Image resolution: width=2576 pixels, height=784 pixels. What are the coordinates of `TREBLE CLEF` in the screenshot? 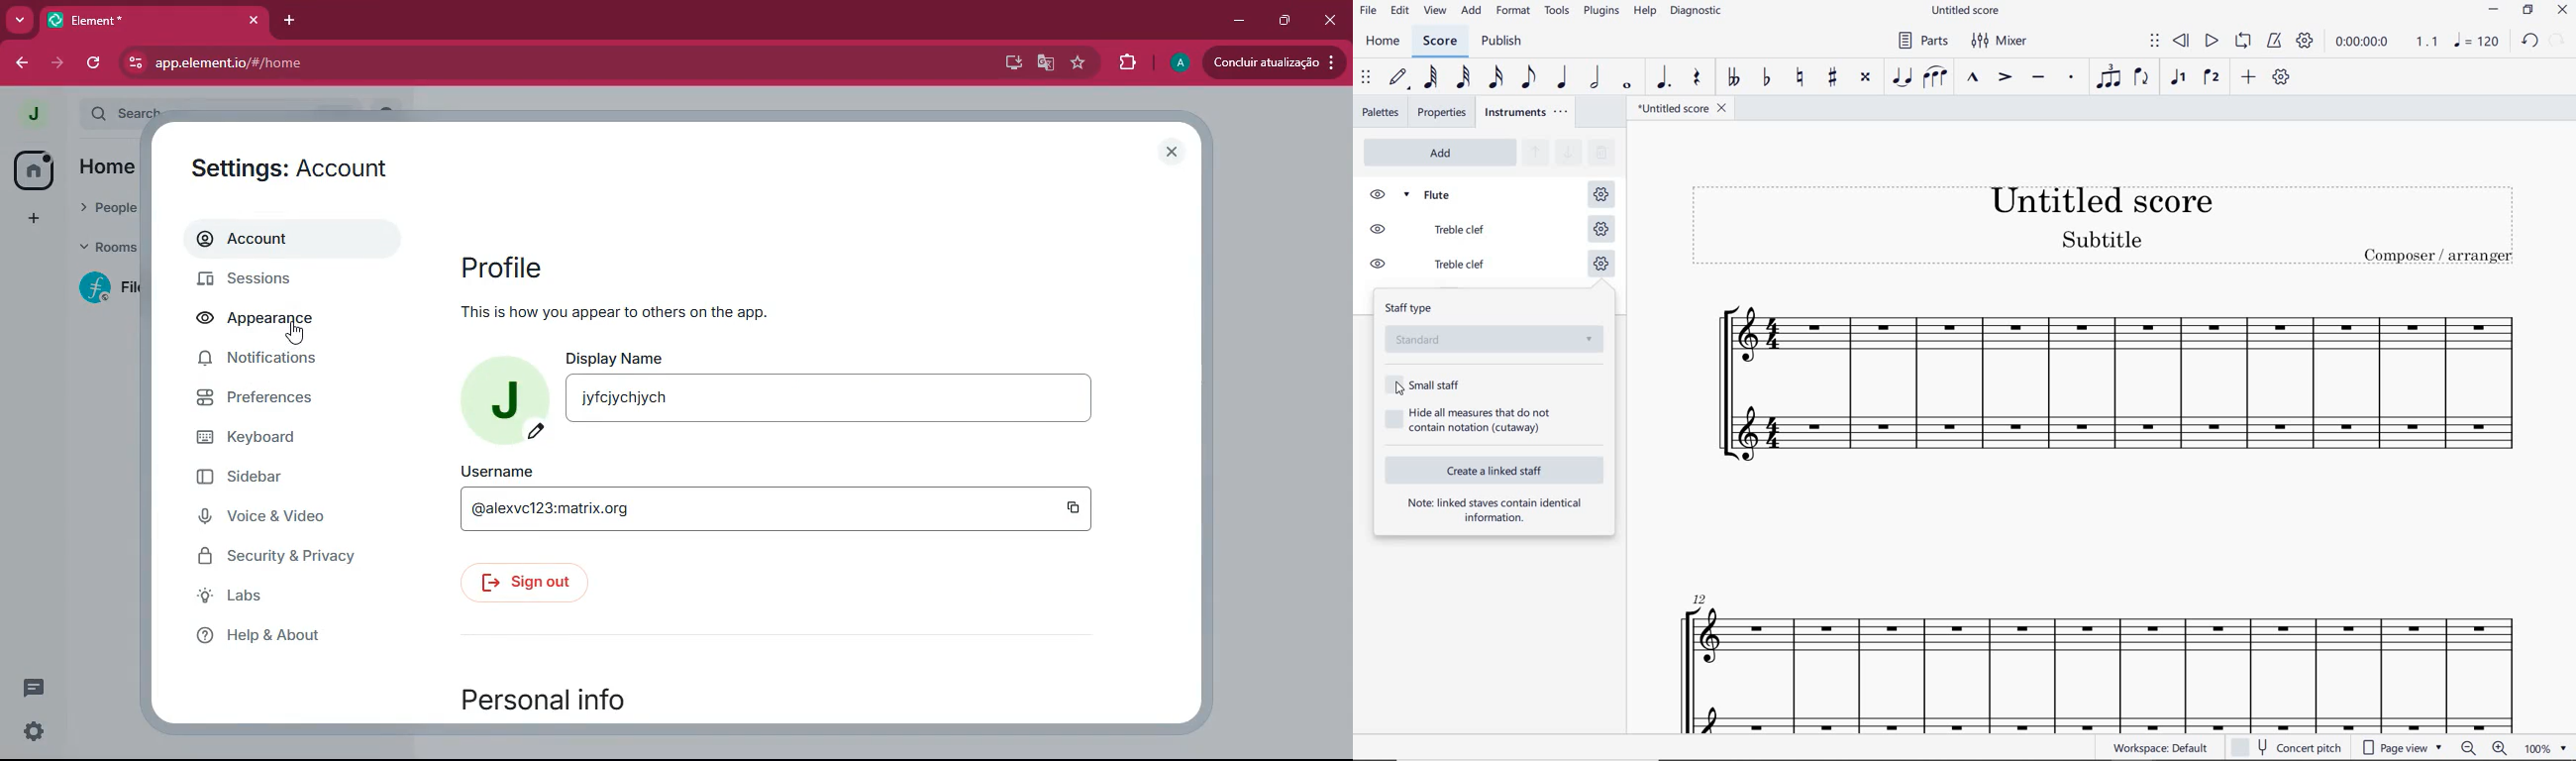 It's located at (1442, 229).